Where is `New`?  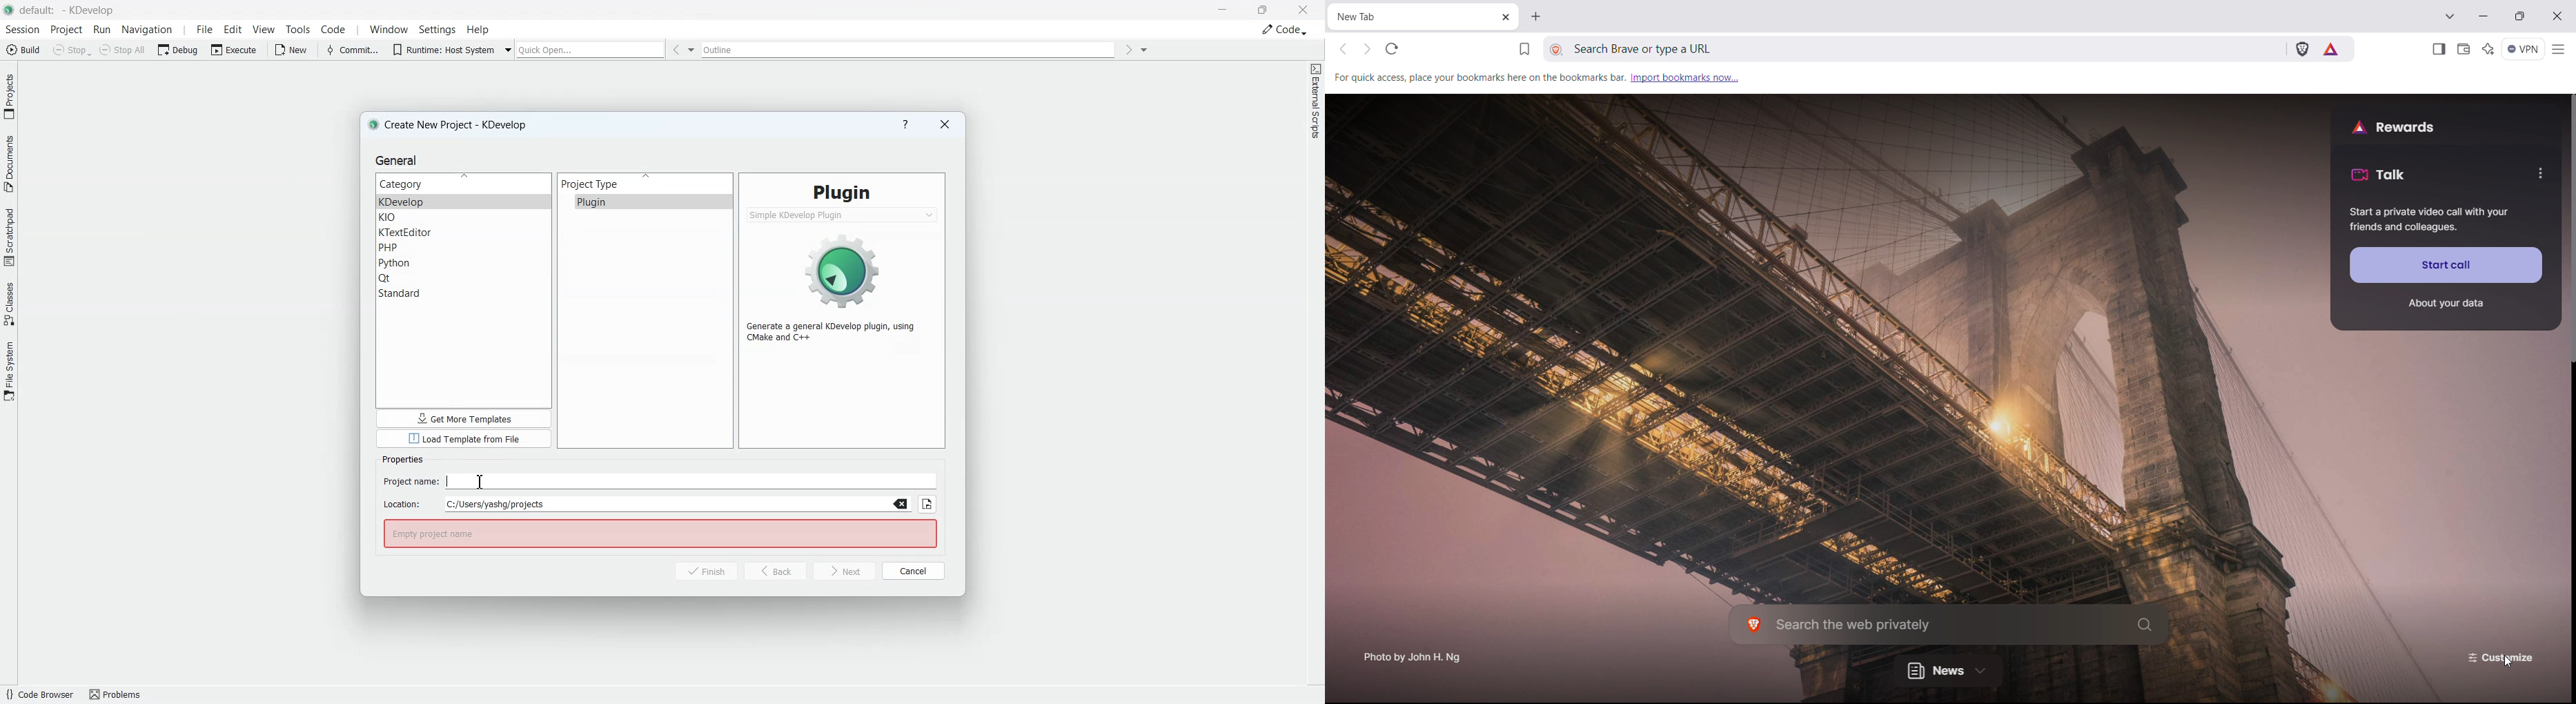 New is located at coordinates (294, 50).